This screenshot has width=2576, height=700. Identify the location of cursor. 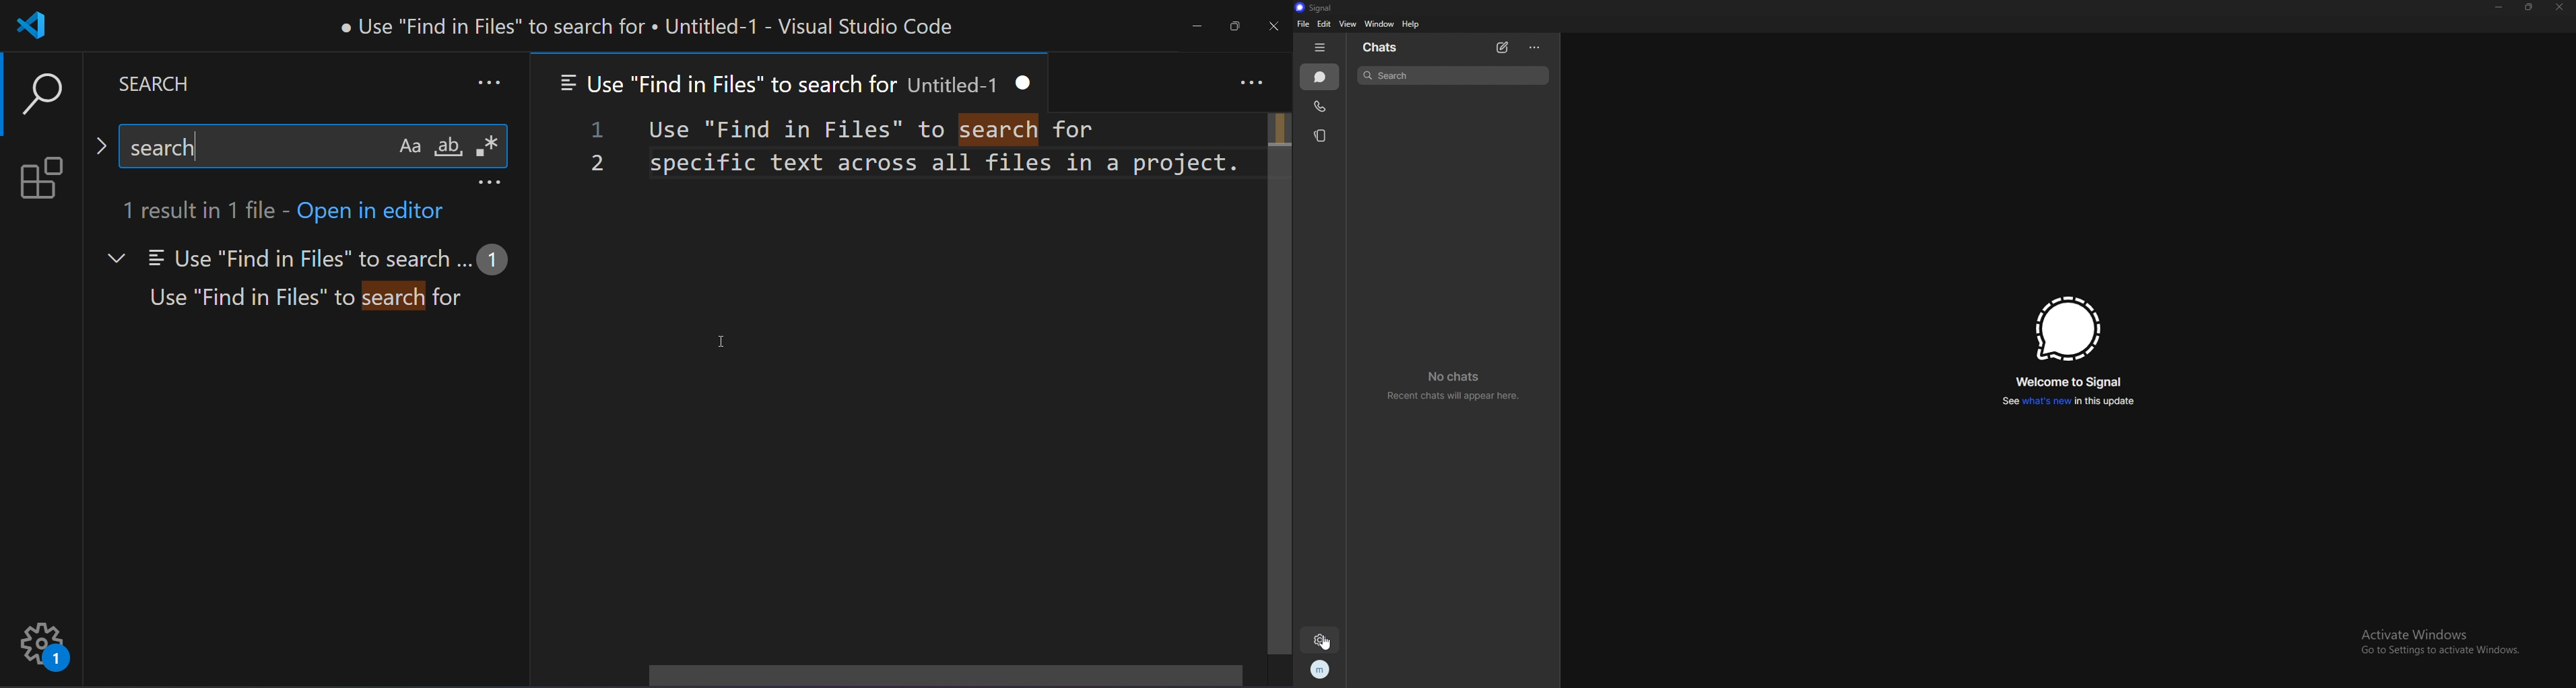
(1325, 644).